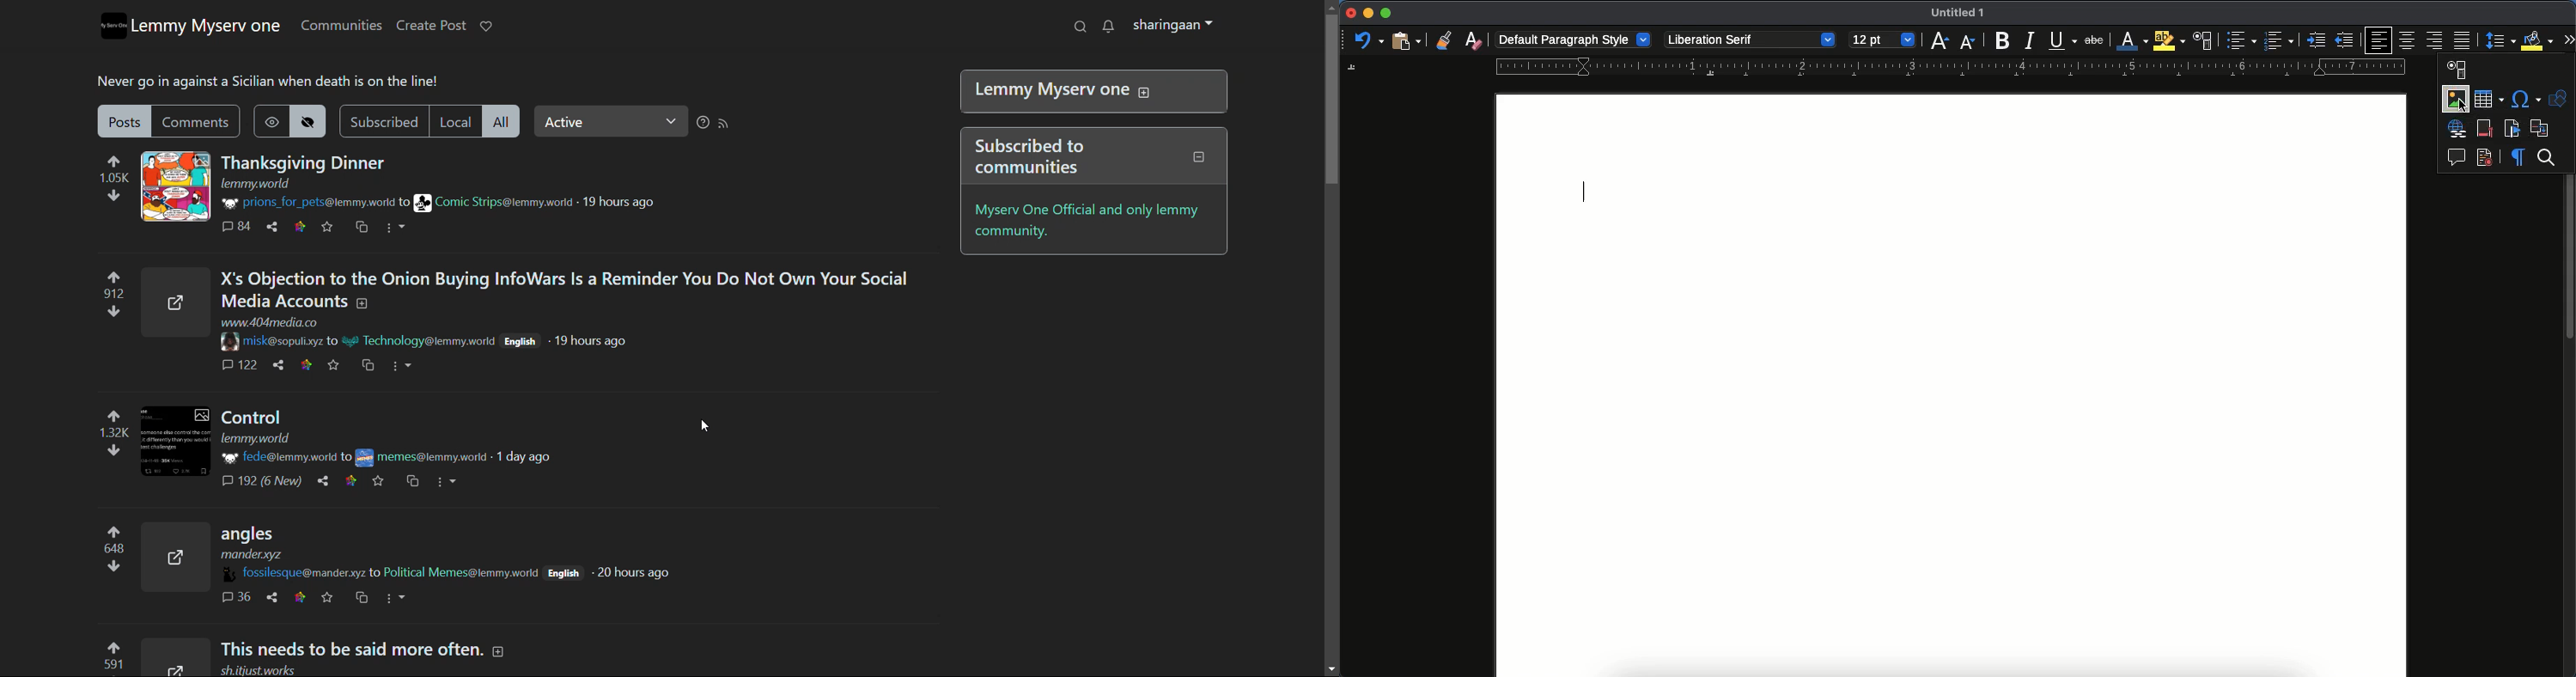  What do you see at coordinates (1108, 27) in the screenshot?
I see `notifications` at bounding box center [1108, 27].